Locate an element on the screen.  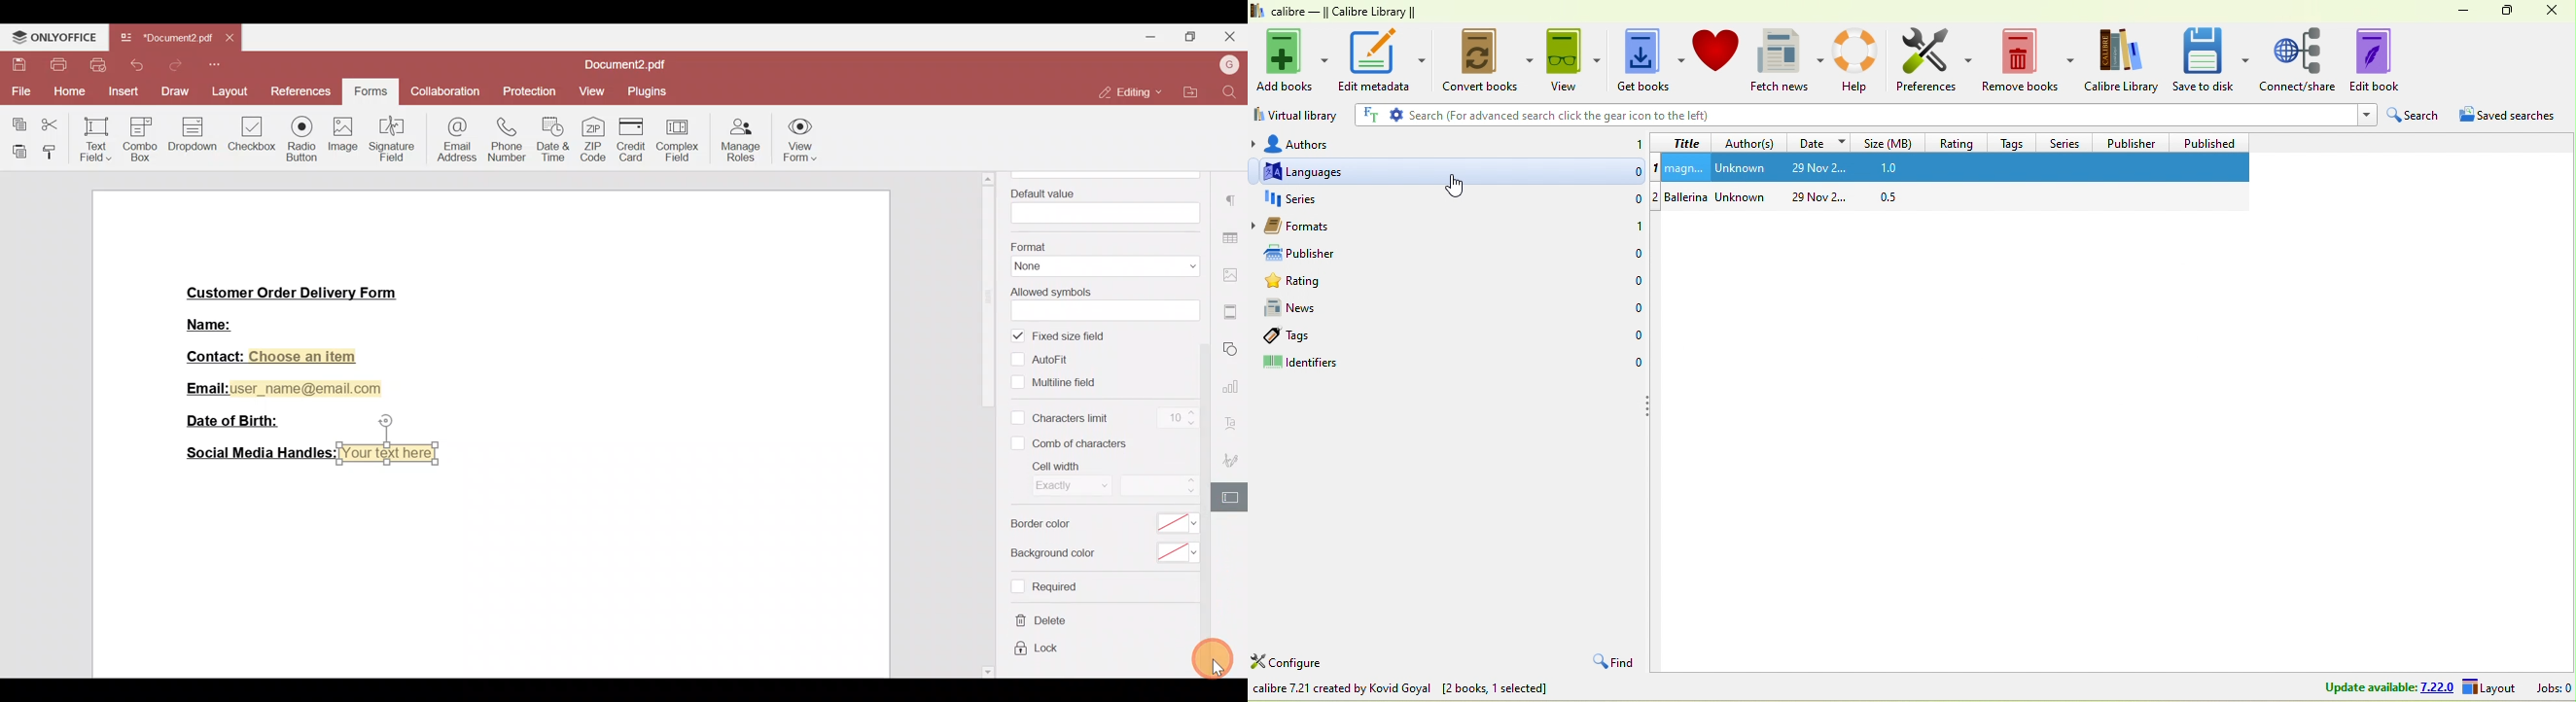
Character limit count is located at coordinates (1175, 419).